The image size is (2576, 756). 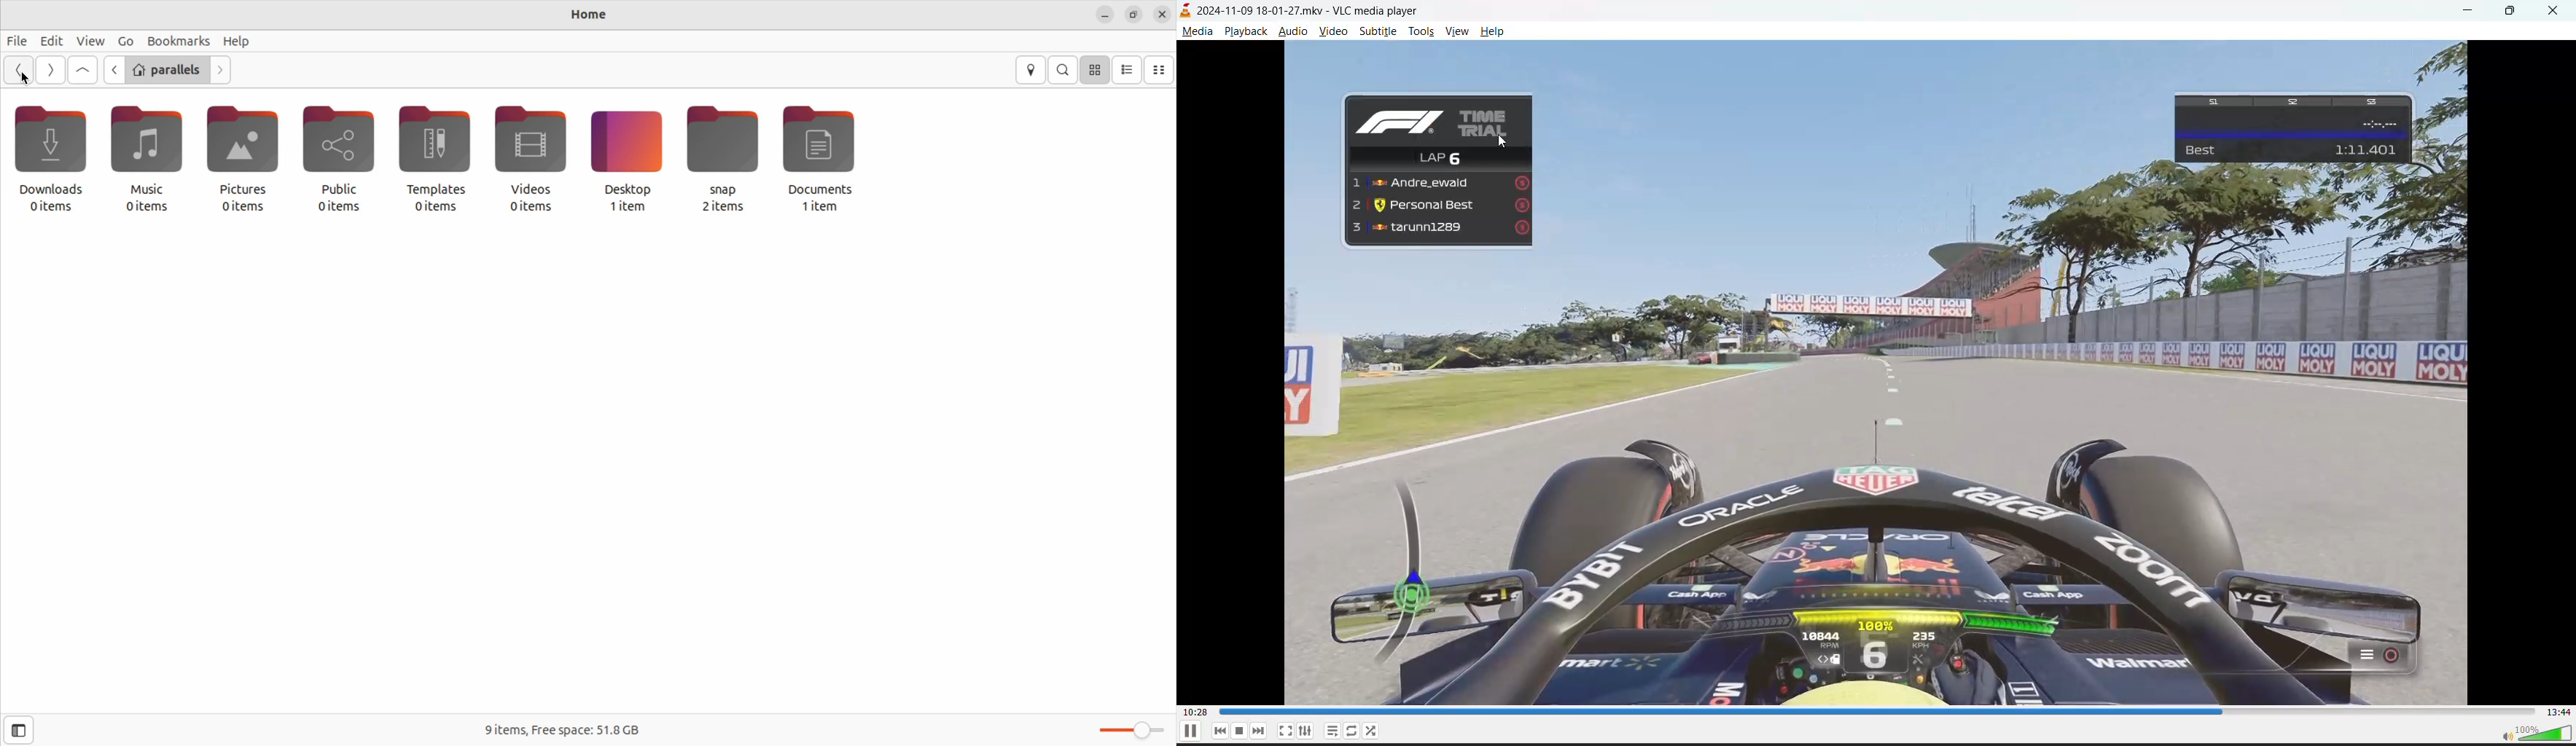 What do you see at coordinates (177, 38) in the screenshot?
I see `bookmarks` at bounding box center [177, 38].